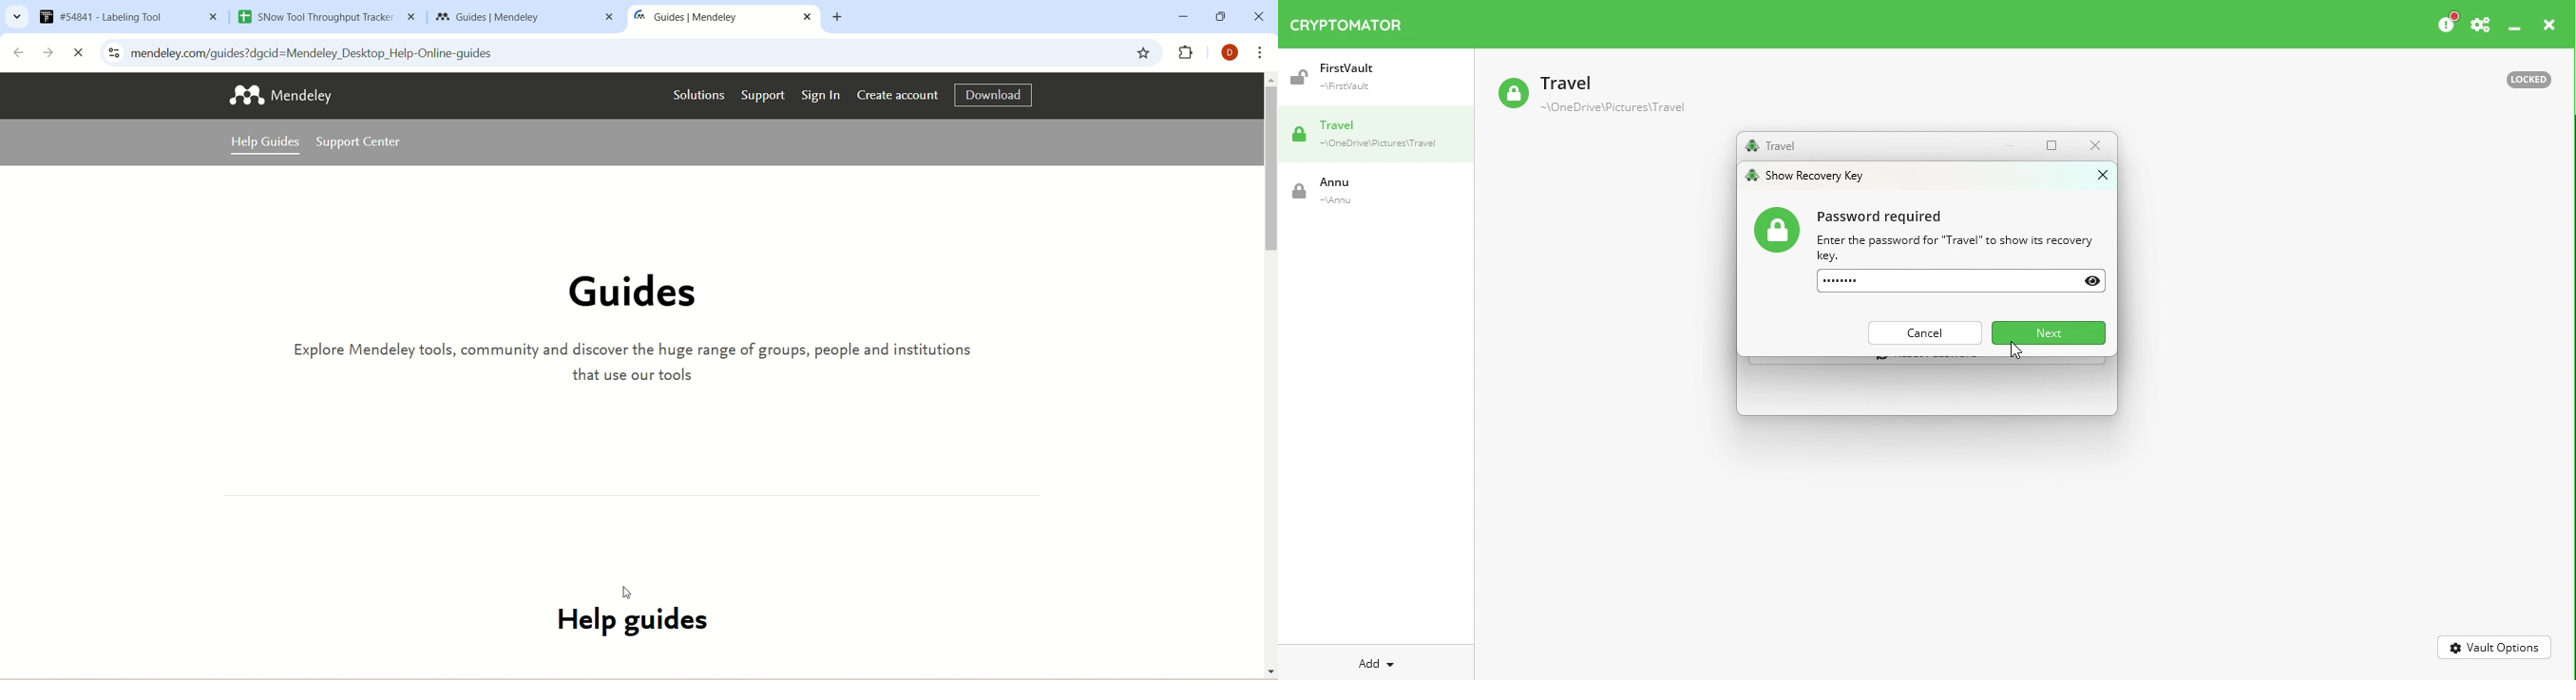 This screenshot has height=700, width=2576. What do you see at coordinates (1383, 136) in the screenshot?
I see `Travel` at bounding box center [1383, 136].